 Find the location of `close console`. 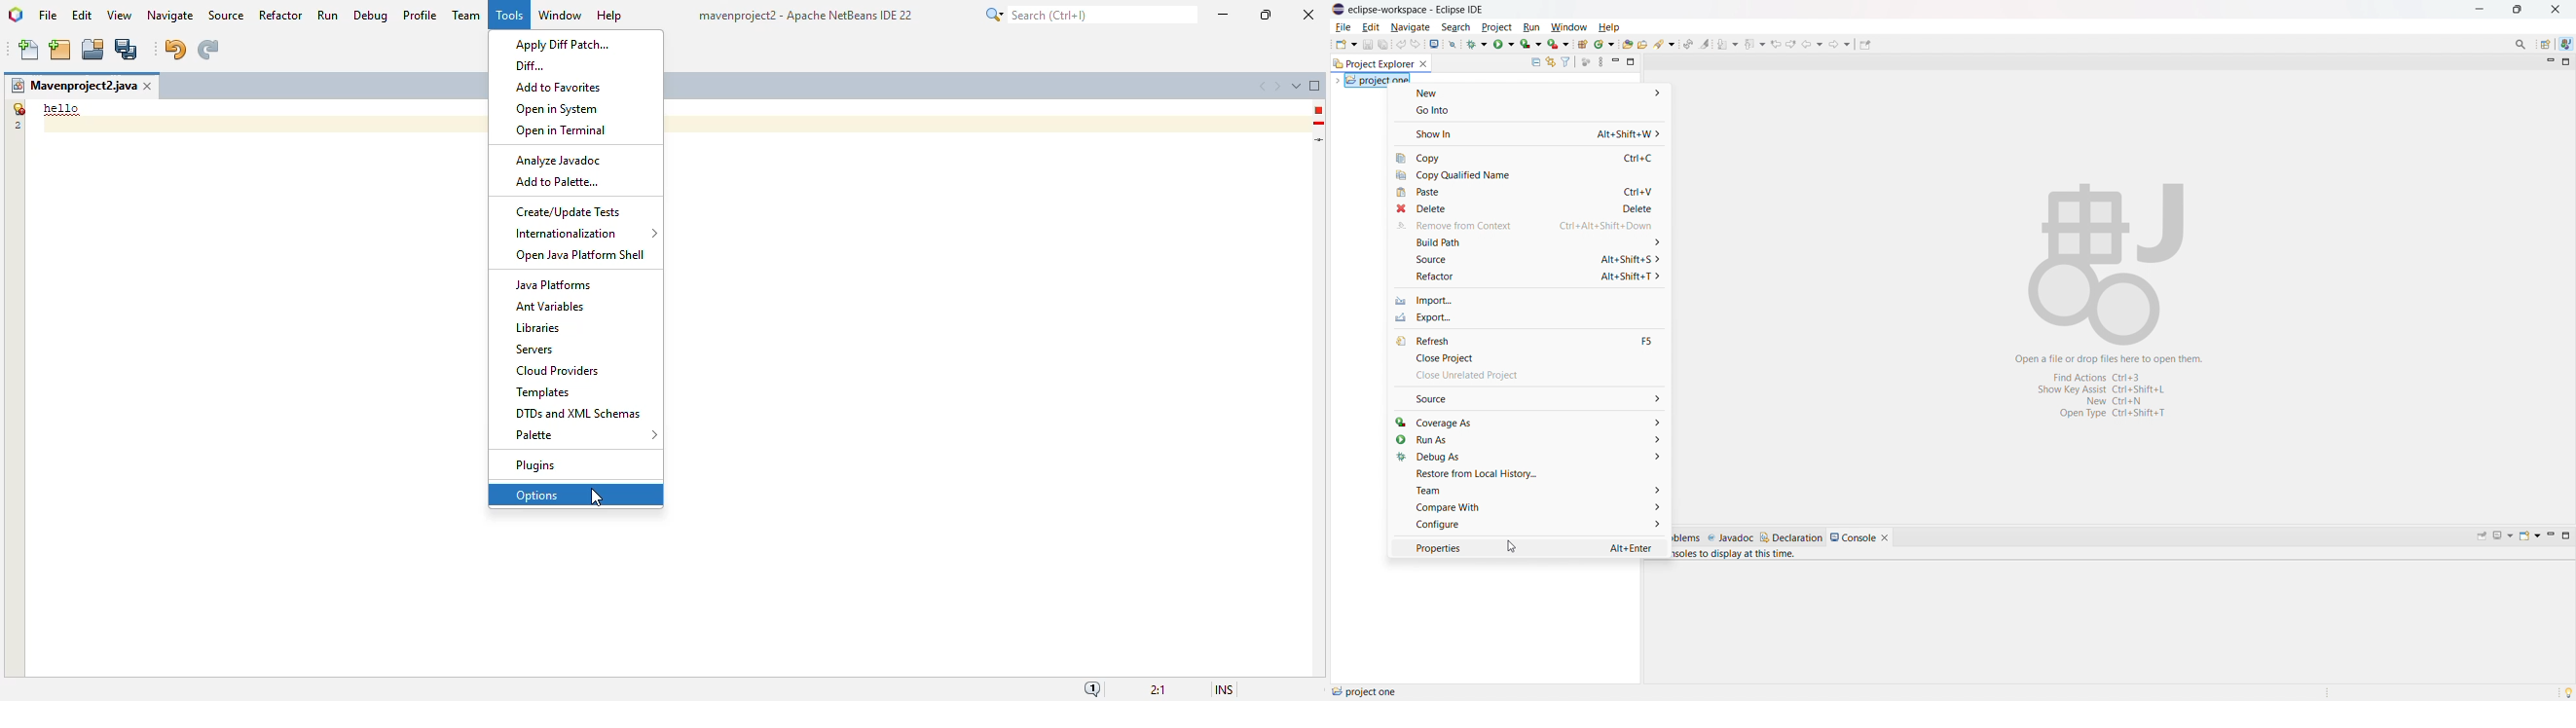

close console is located at coordinates (1885, 538).